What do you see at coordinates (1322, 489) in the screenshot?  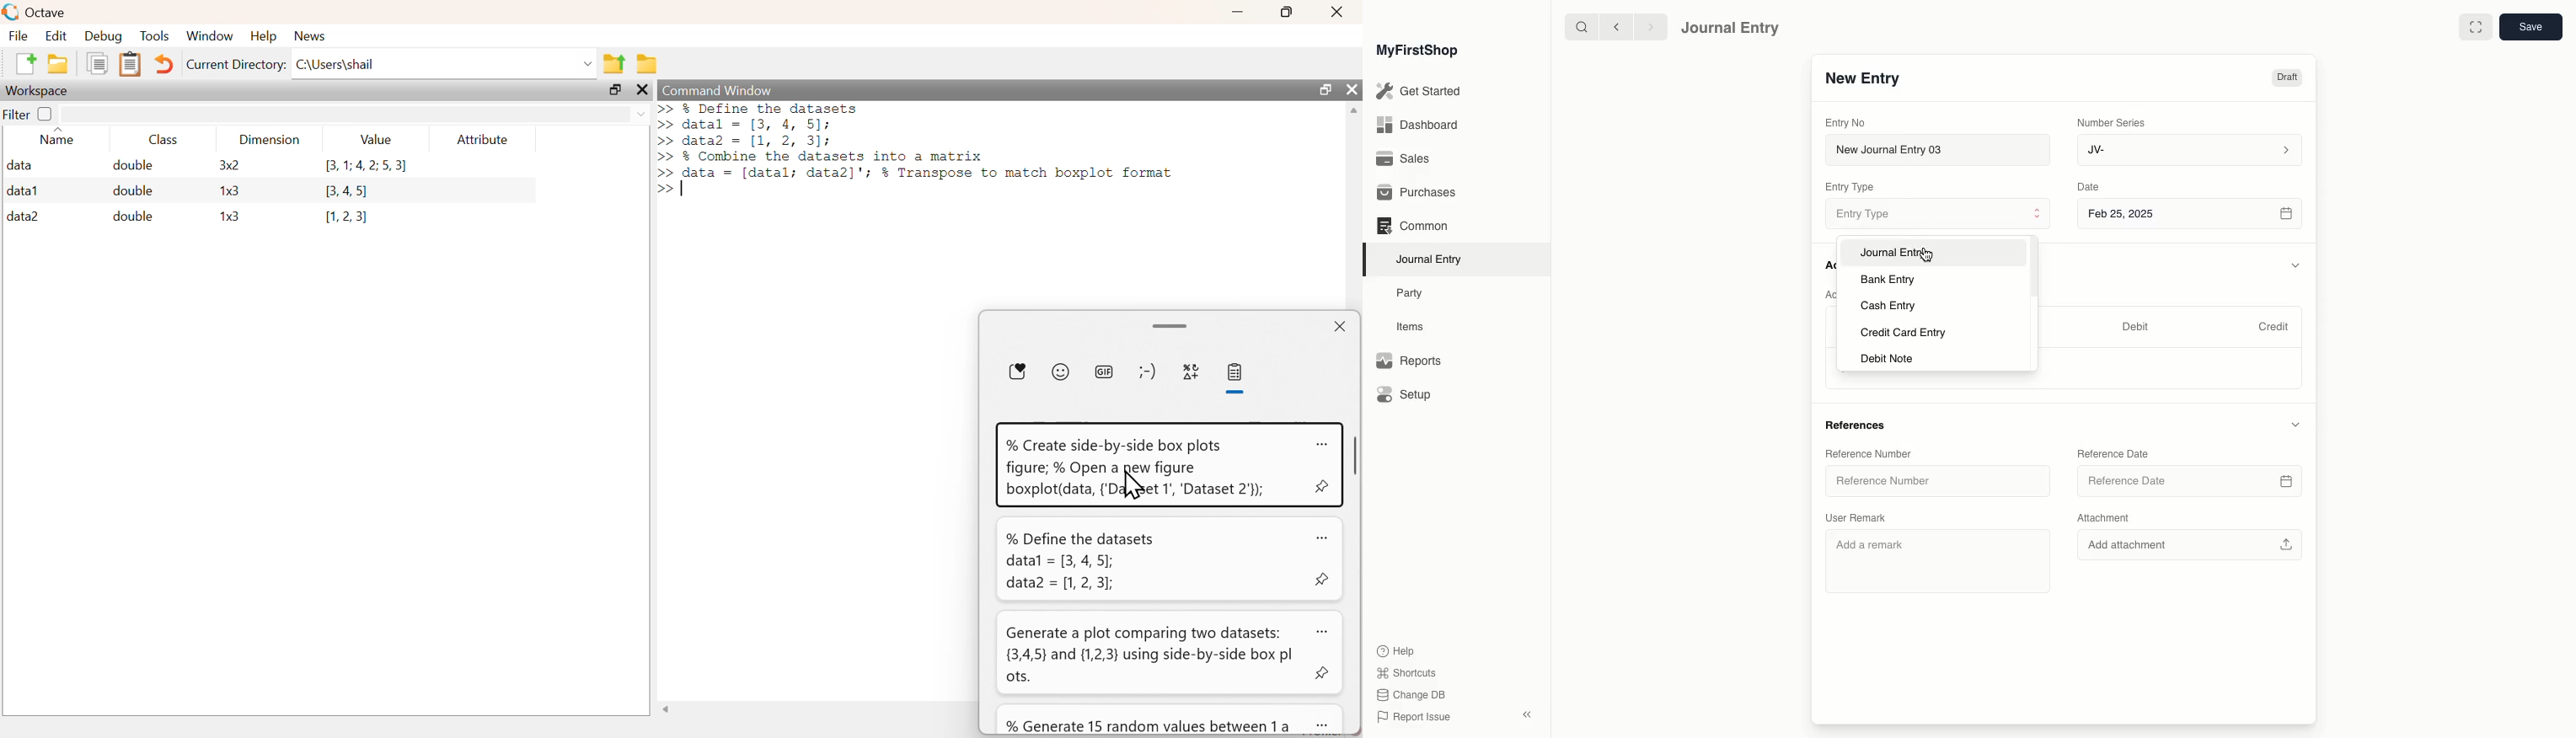 I see `pin` at bounding box center [1322, 489].